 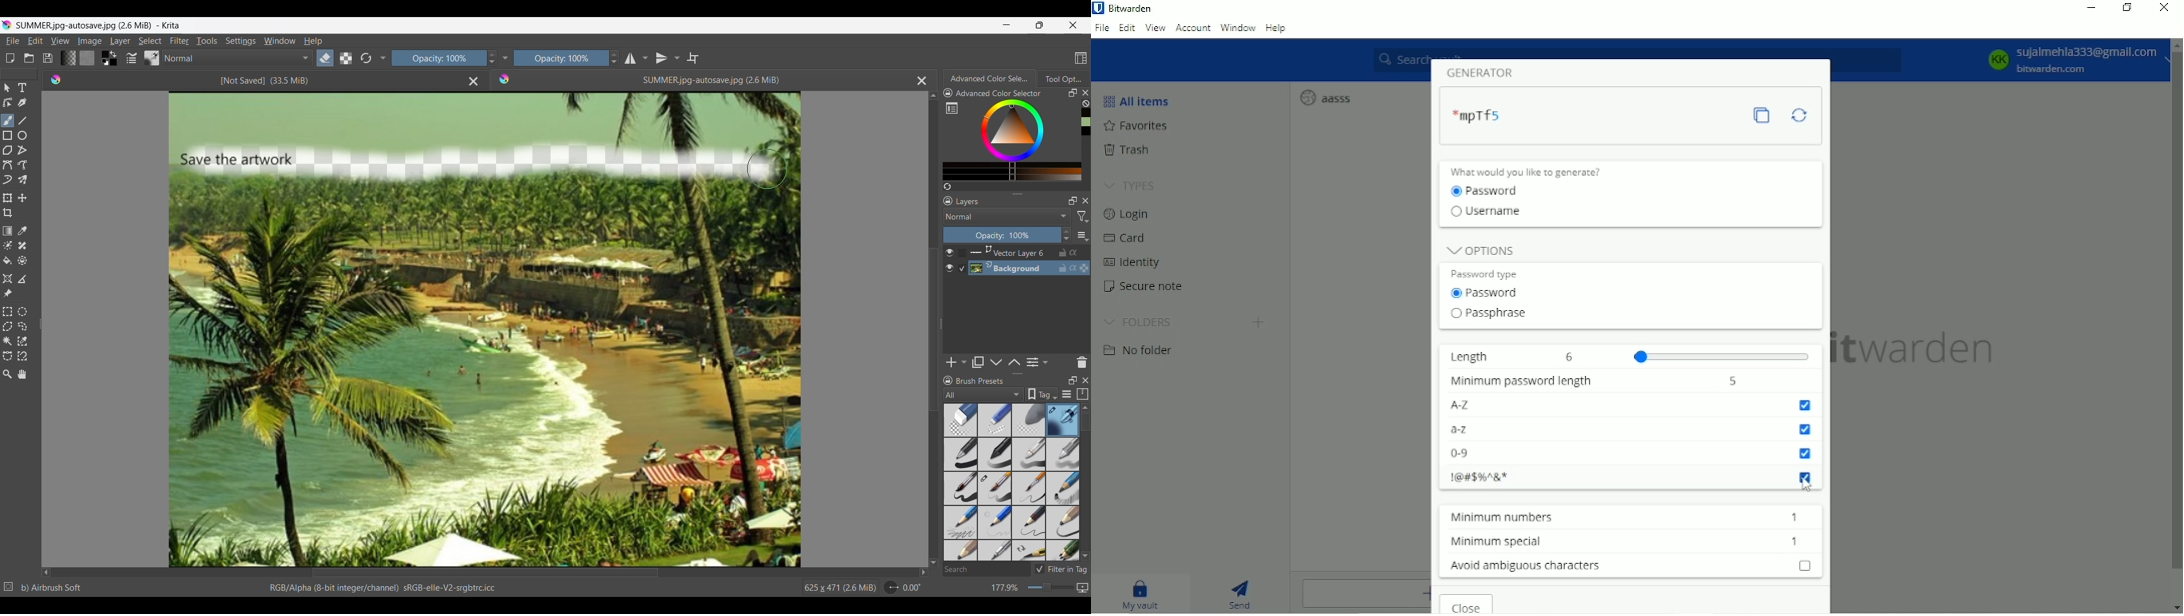 What do you see at coordinates (1808, 489) in the screenshot?
I see `cursor` at bounding box center [1808, 489].